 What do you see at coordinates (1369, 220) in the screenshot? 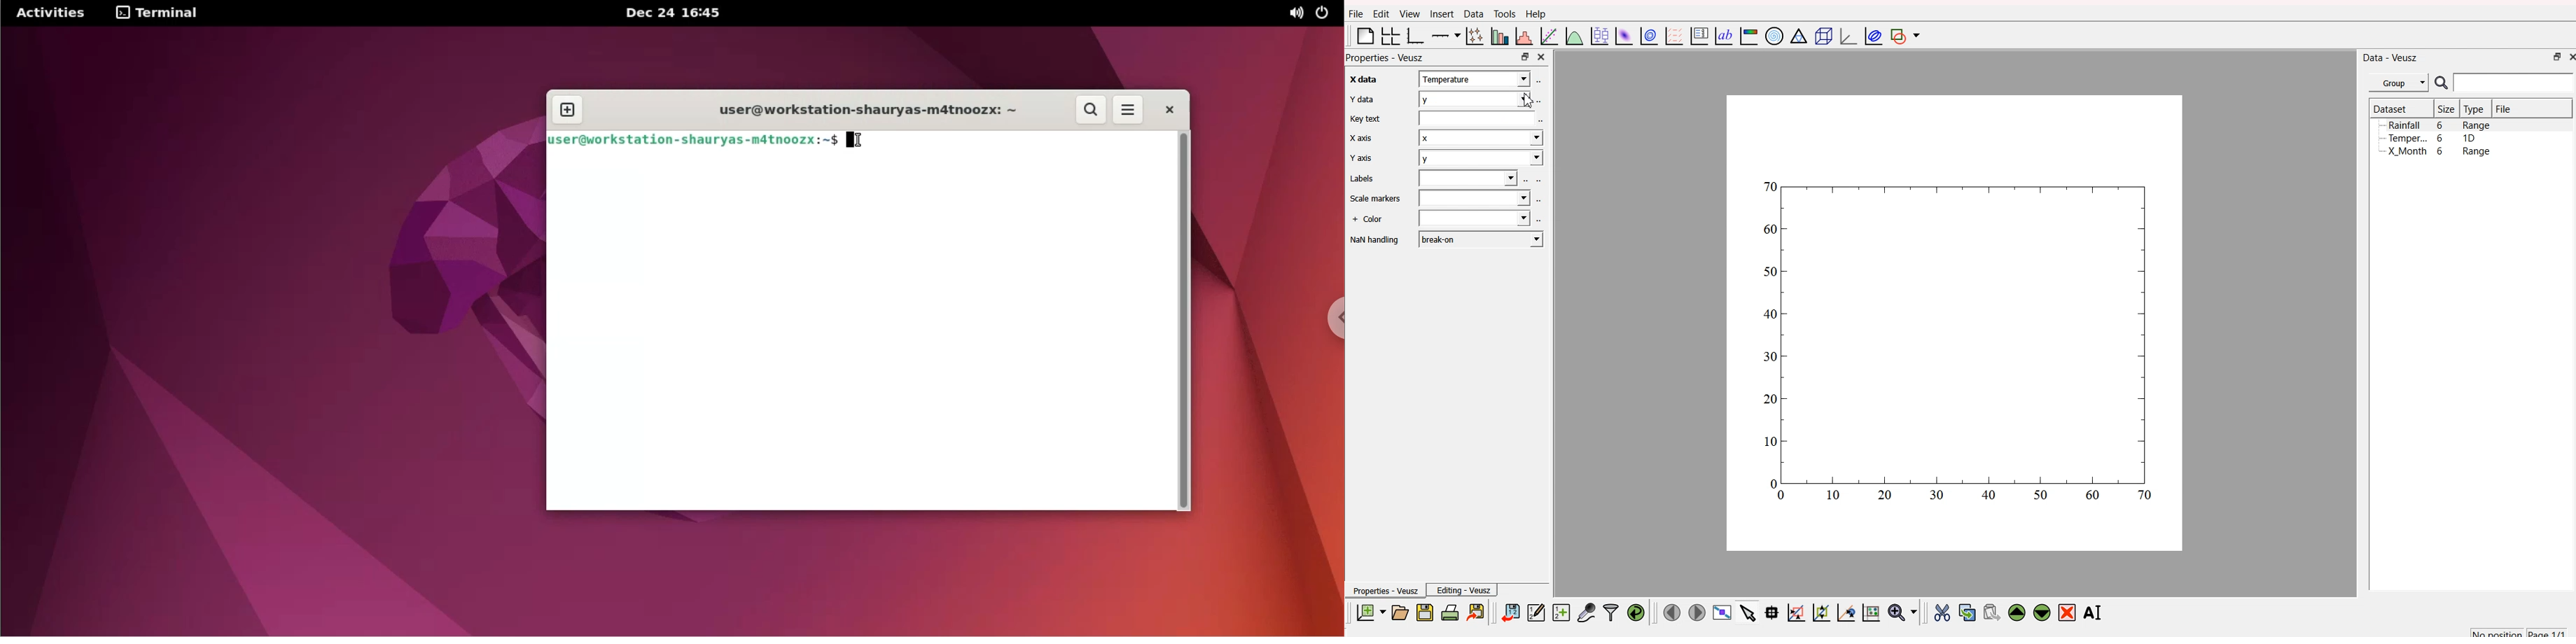
I see `+ Color` at bounding box center [1369, 220].